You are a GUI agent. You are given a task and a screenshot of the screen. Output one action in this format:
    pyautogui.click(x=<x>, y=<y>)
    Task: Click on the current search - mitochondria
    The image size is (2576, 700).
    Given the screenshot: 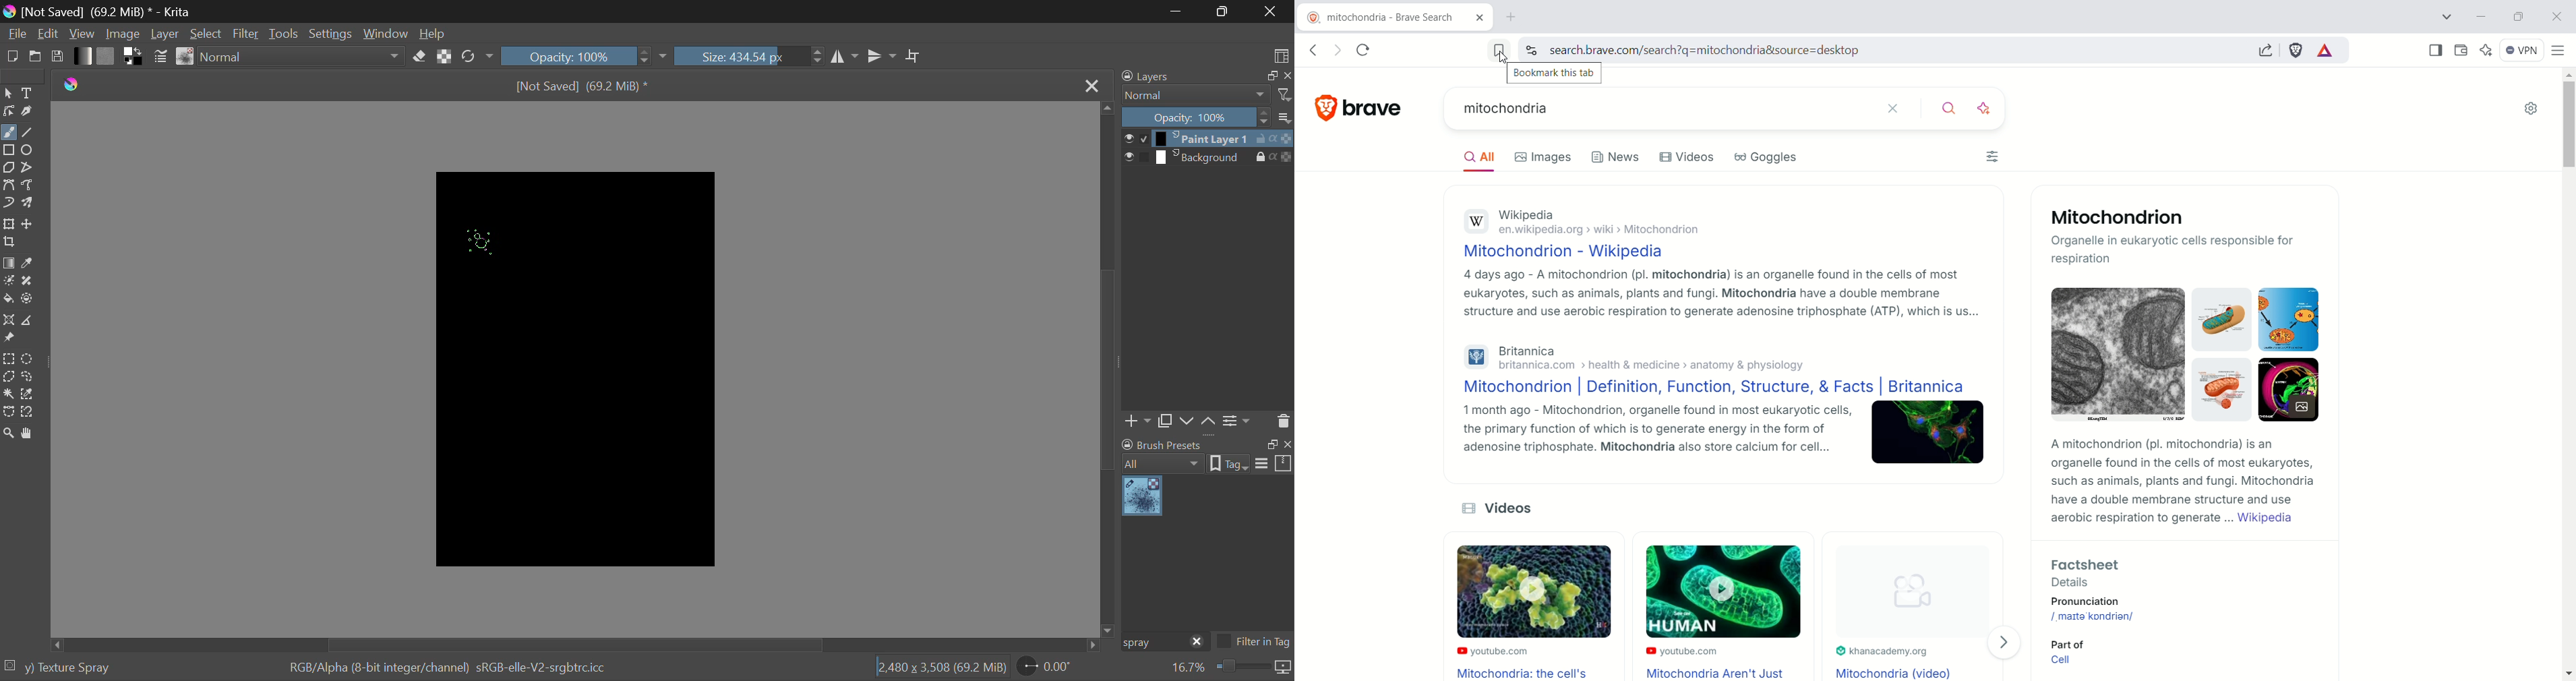 What is the action you would take?
    pyautogui.click(x=1650, y=107)
    